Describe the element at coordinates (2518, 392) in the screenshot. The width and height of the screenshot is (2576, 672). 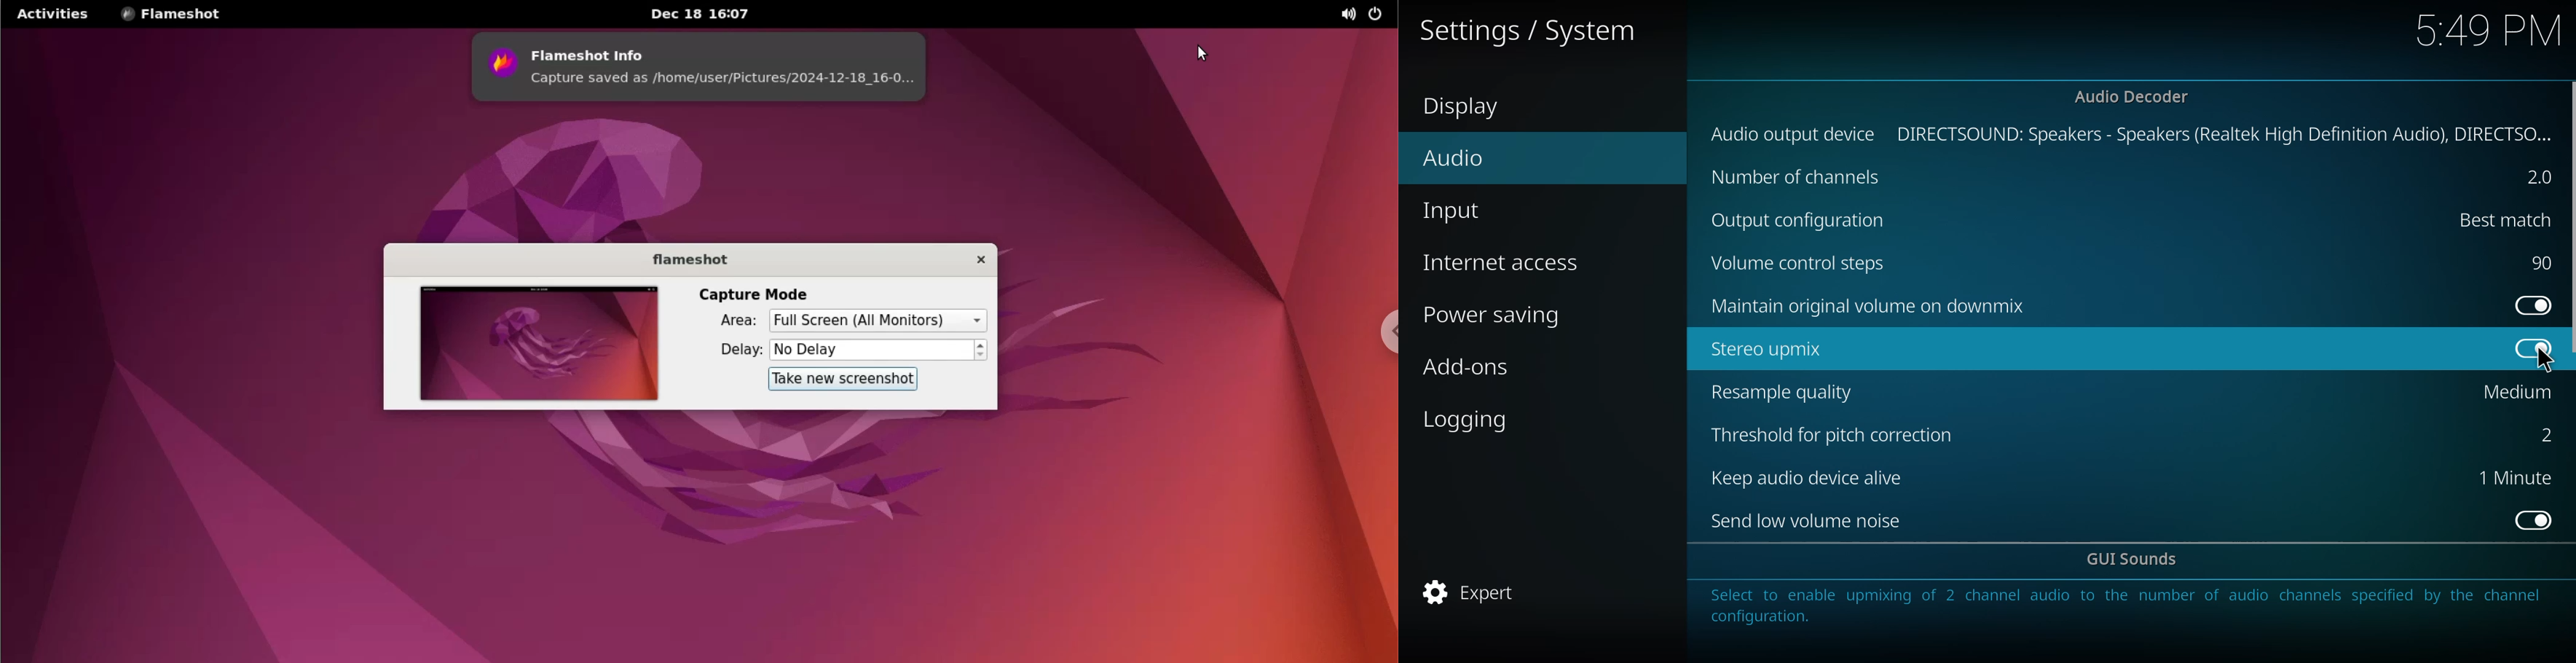
I see `medium` at that location.